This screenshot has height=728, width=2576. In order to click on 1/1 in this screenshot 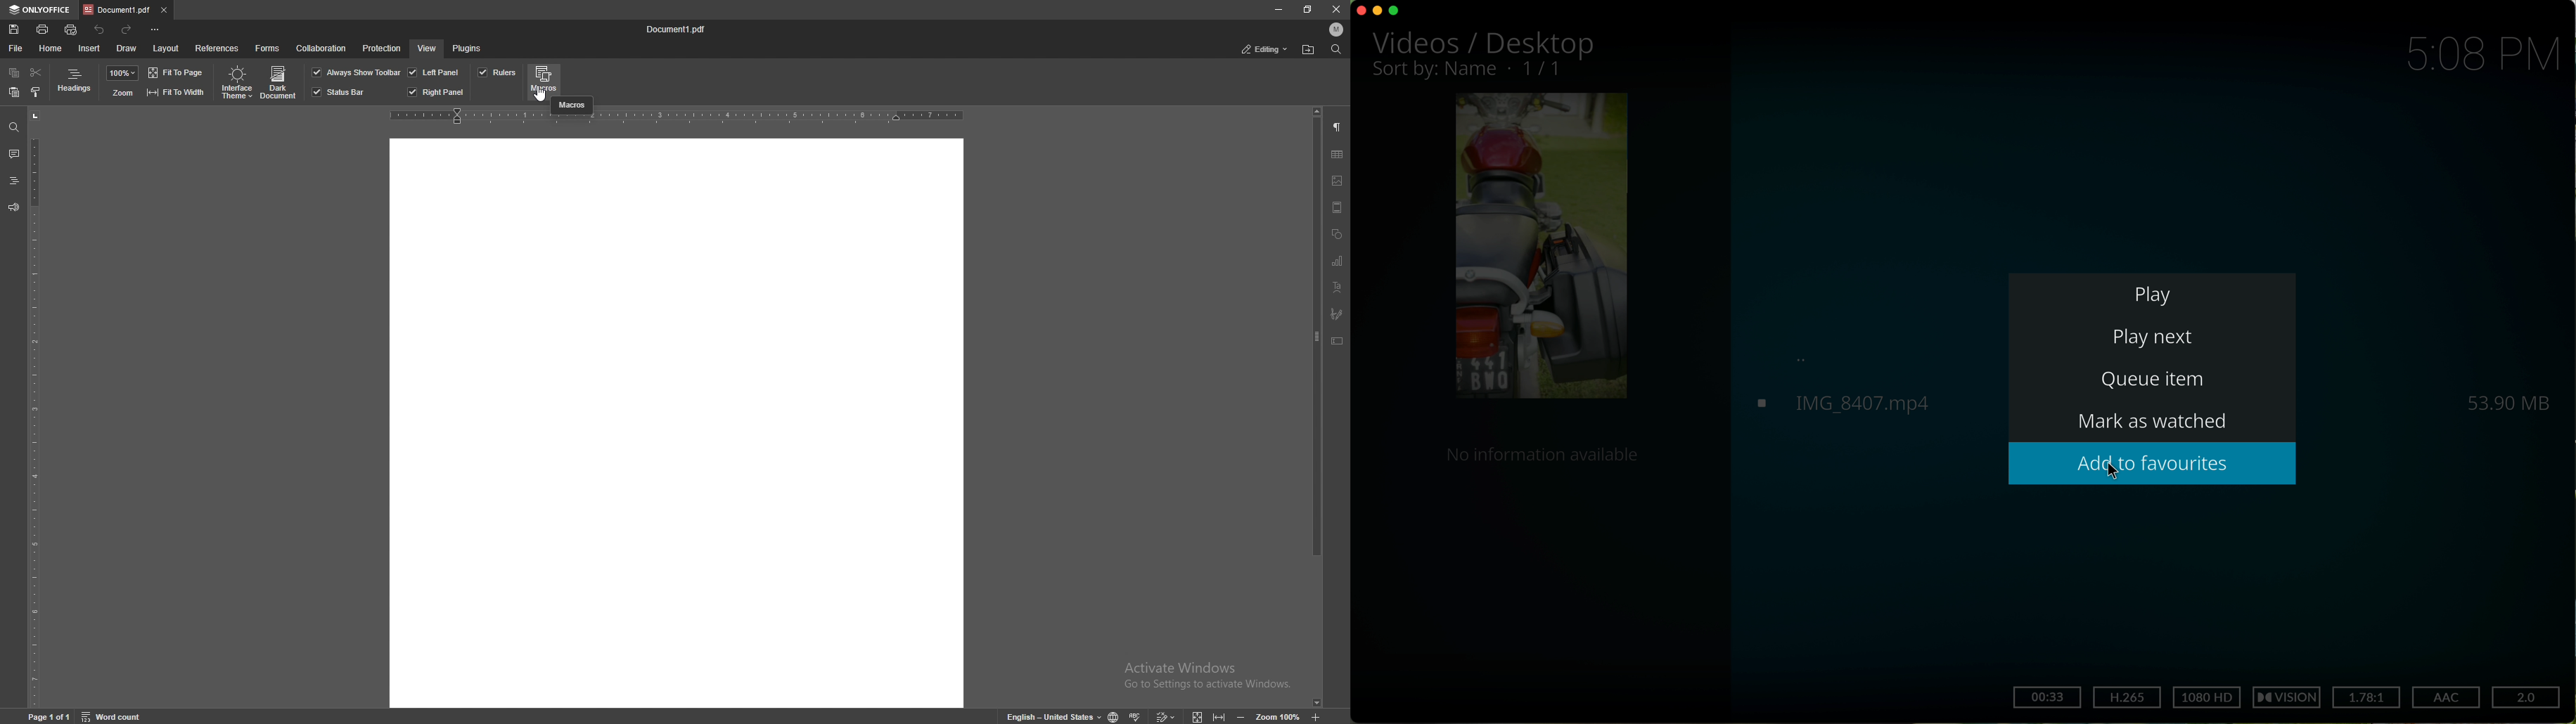, I will do `click(1472, 70)`.